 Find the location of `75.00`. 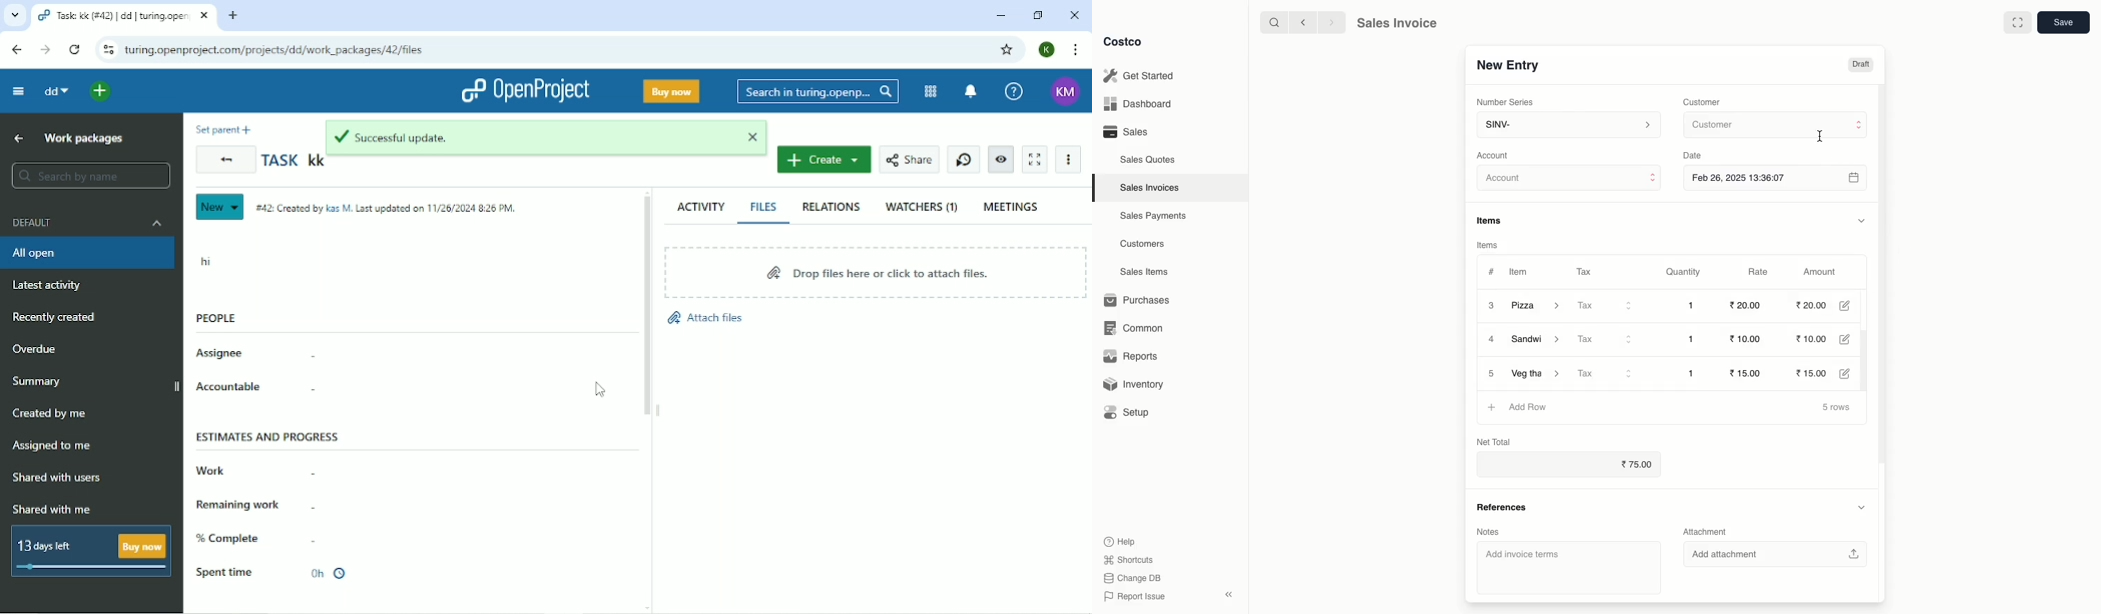

75.00 is located at coordinates (1639, 465).